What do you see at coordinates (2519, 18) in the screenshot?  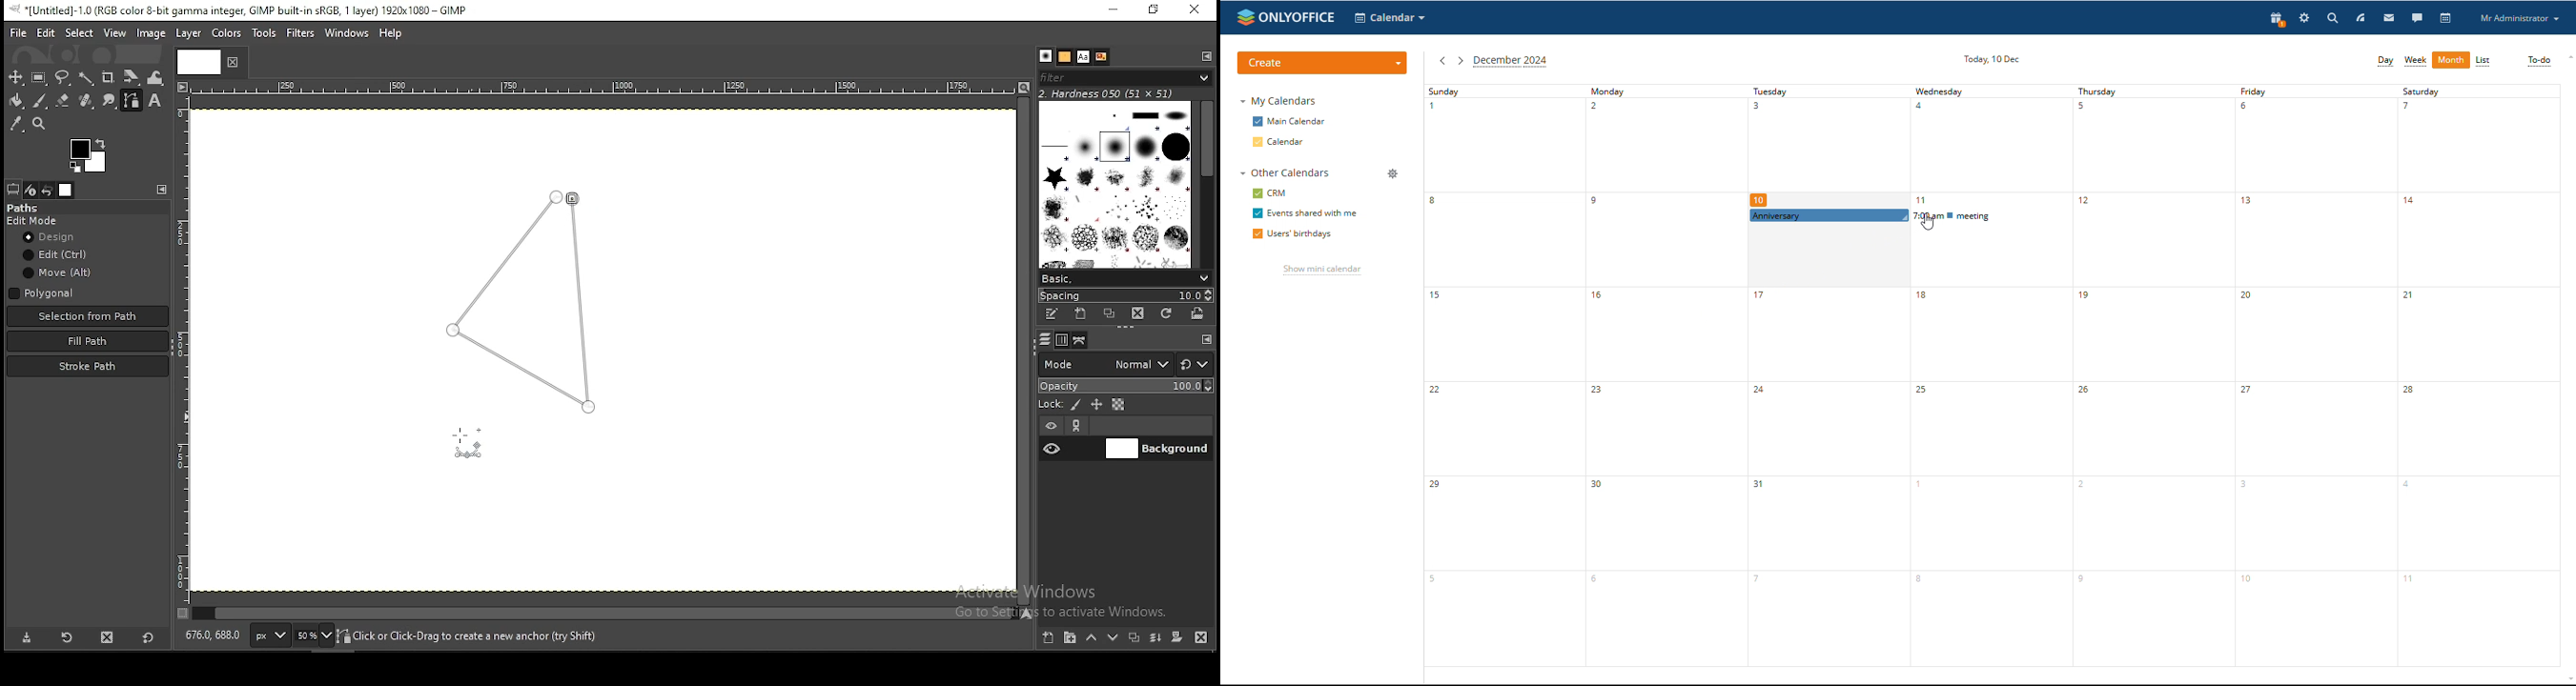 I see `profile` at bounding box center [2519, 18].